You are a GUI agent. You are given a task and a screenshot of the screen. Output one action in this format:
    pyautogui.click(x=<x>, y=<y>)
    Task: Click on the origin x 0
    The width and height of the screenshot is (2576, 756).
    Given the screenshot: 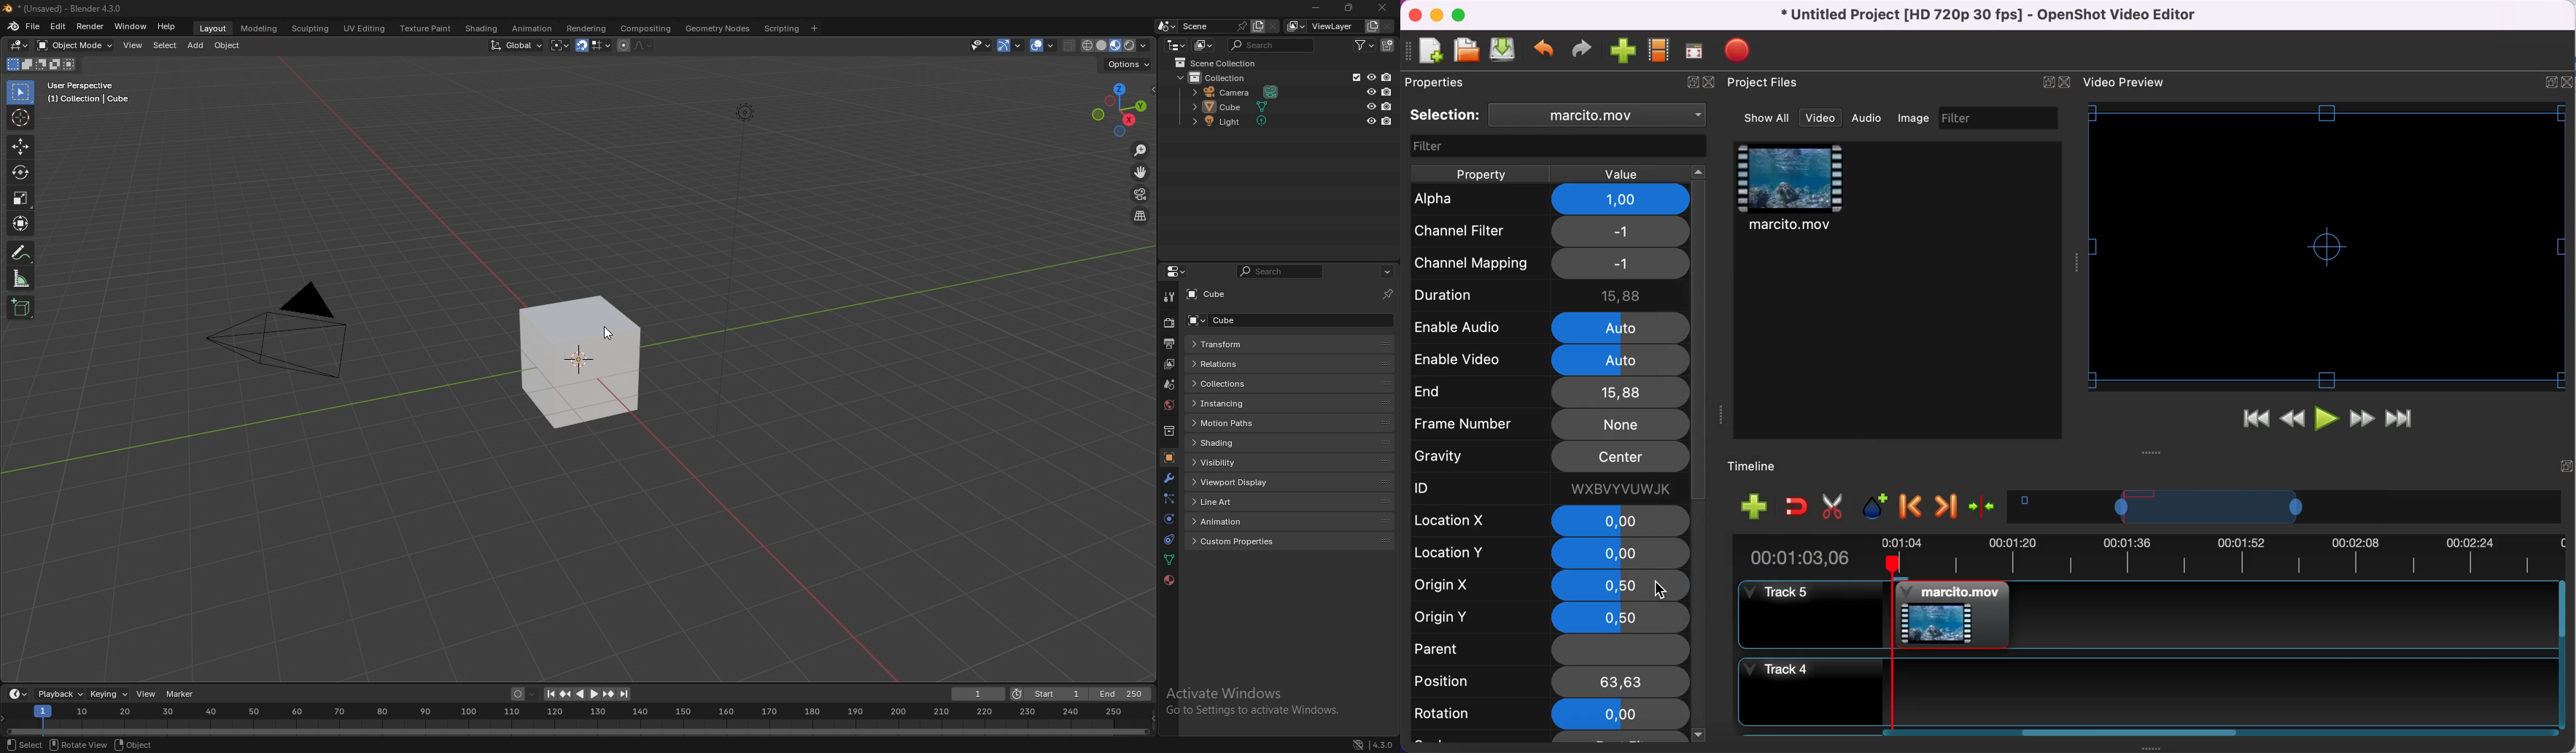 What is the action you would take?
    pyautogui.click(x=1549, y=586)
    